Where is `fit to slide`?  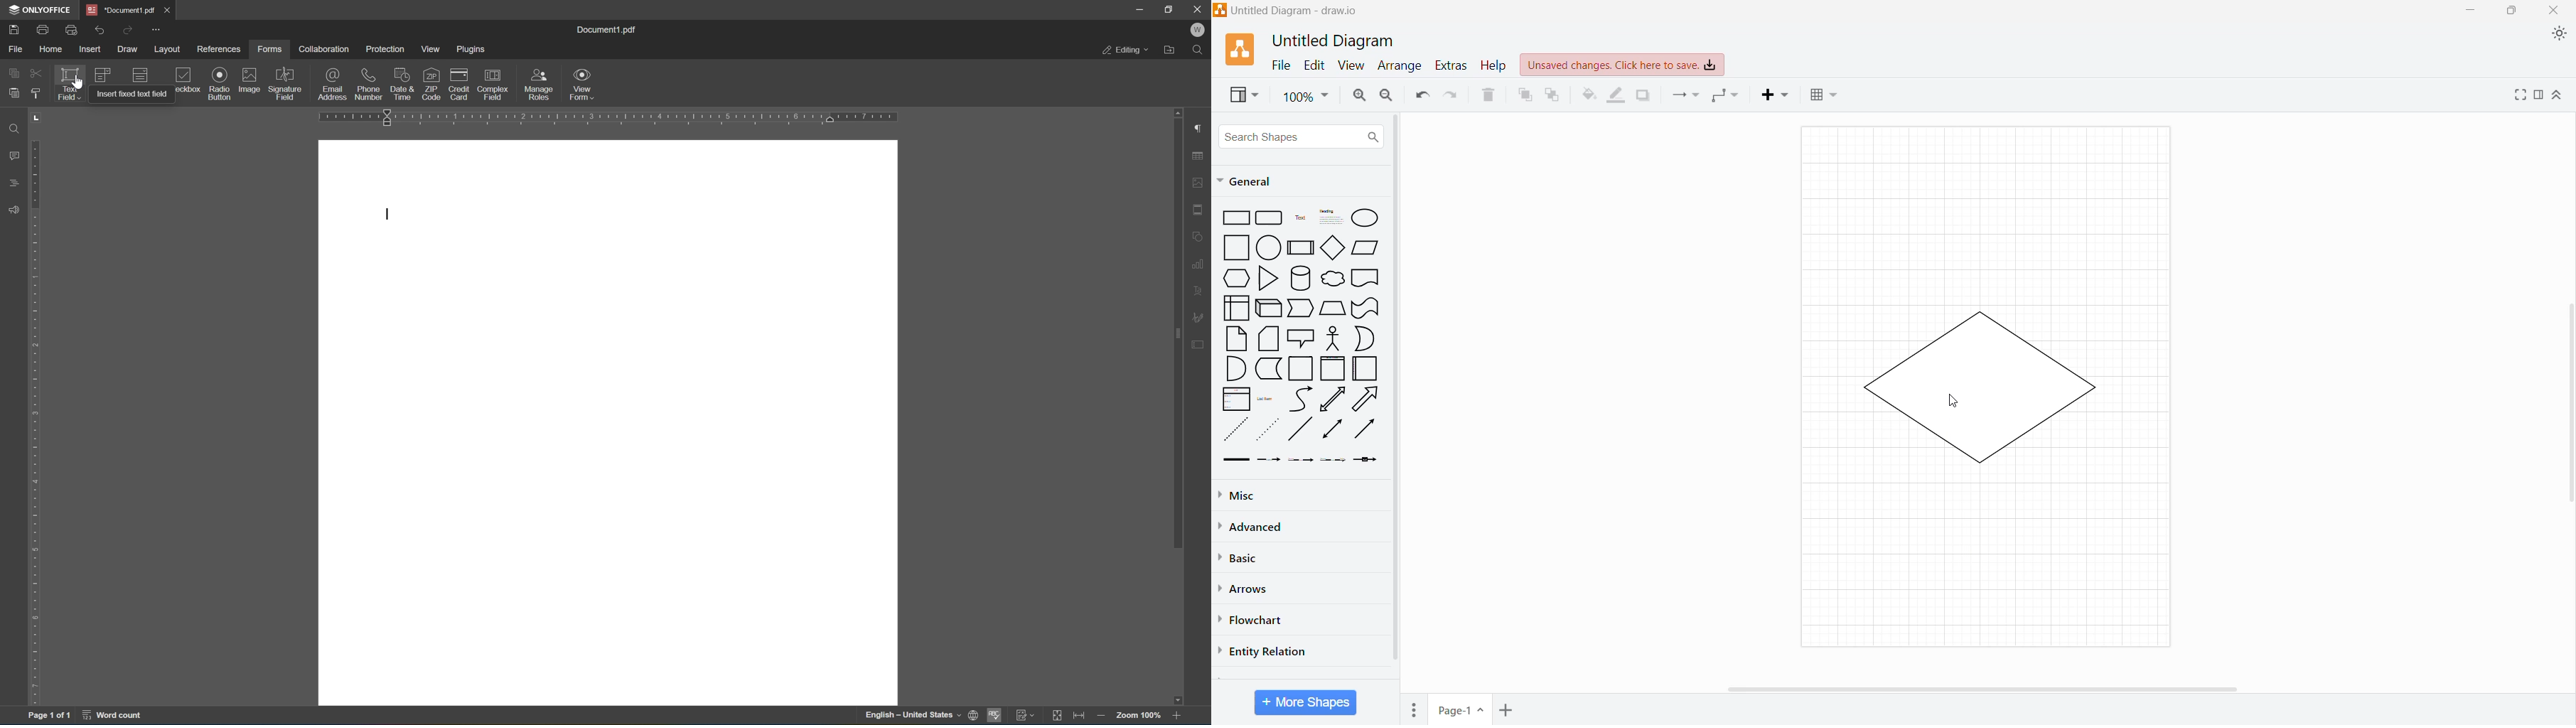
fit to slide is located at coordinates (1055, 718).